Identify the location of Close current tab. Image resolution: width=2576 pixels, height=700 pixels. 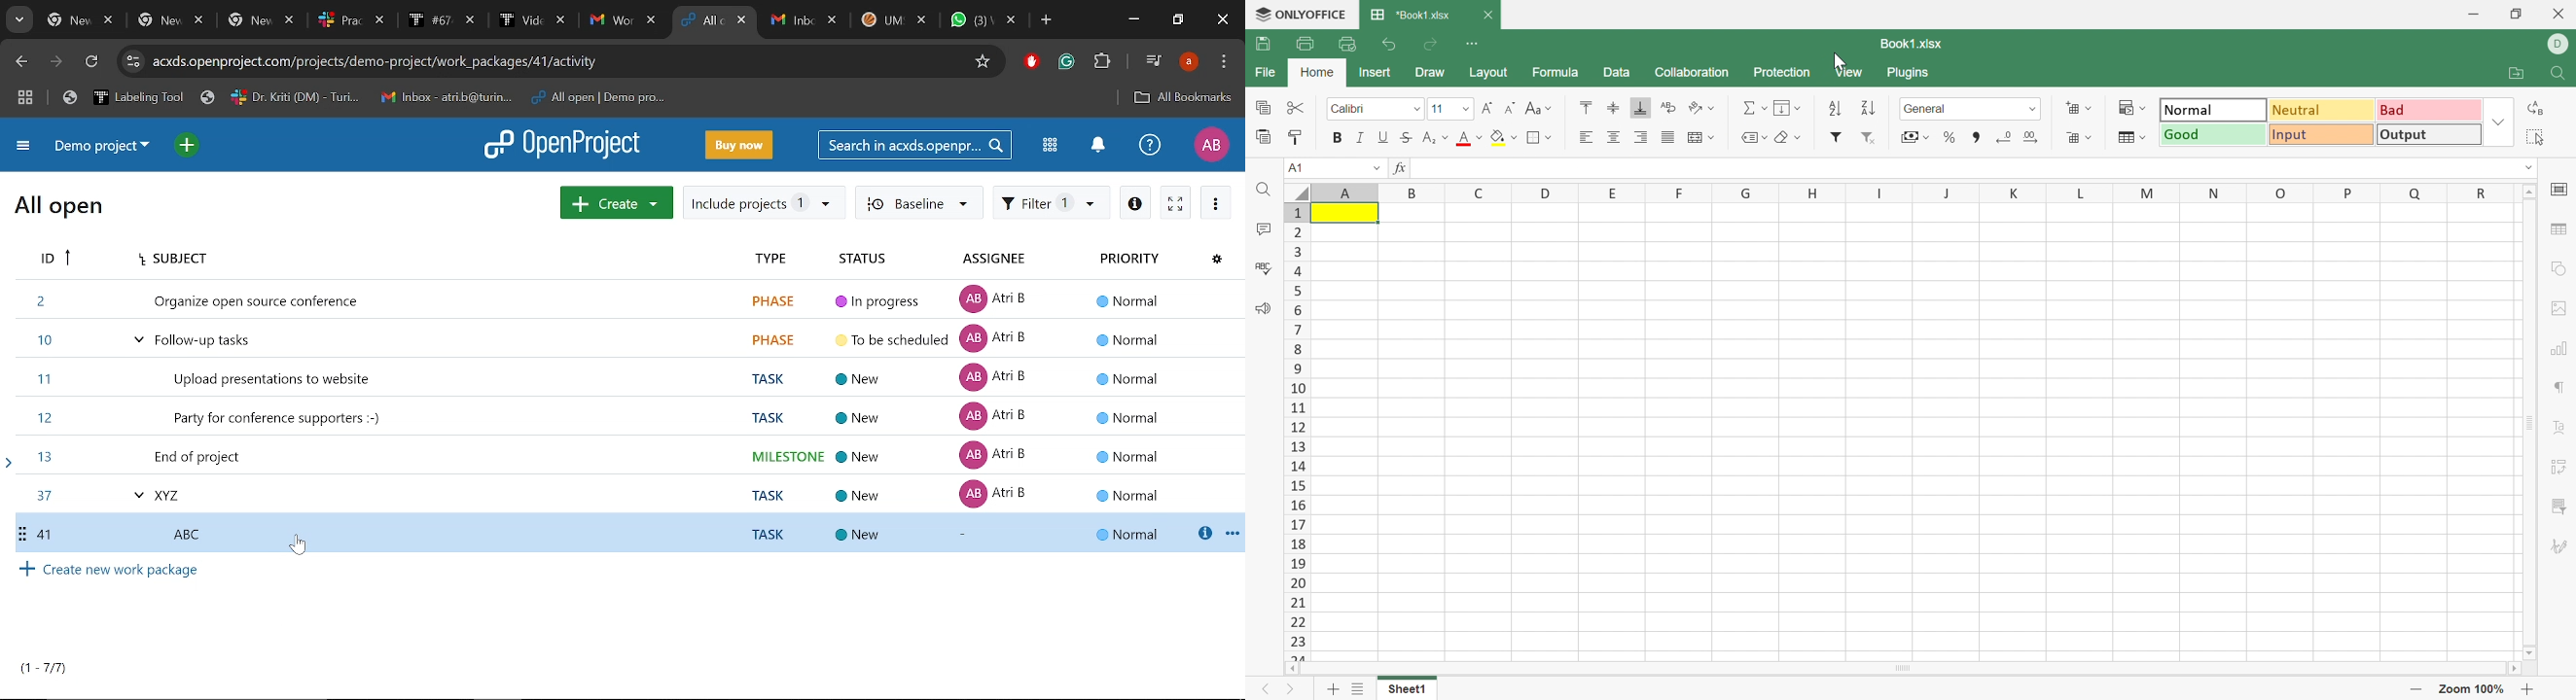
(743, 22).